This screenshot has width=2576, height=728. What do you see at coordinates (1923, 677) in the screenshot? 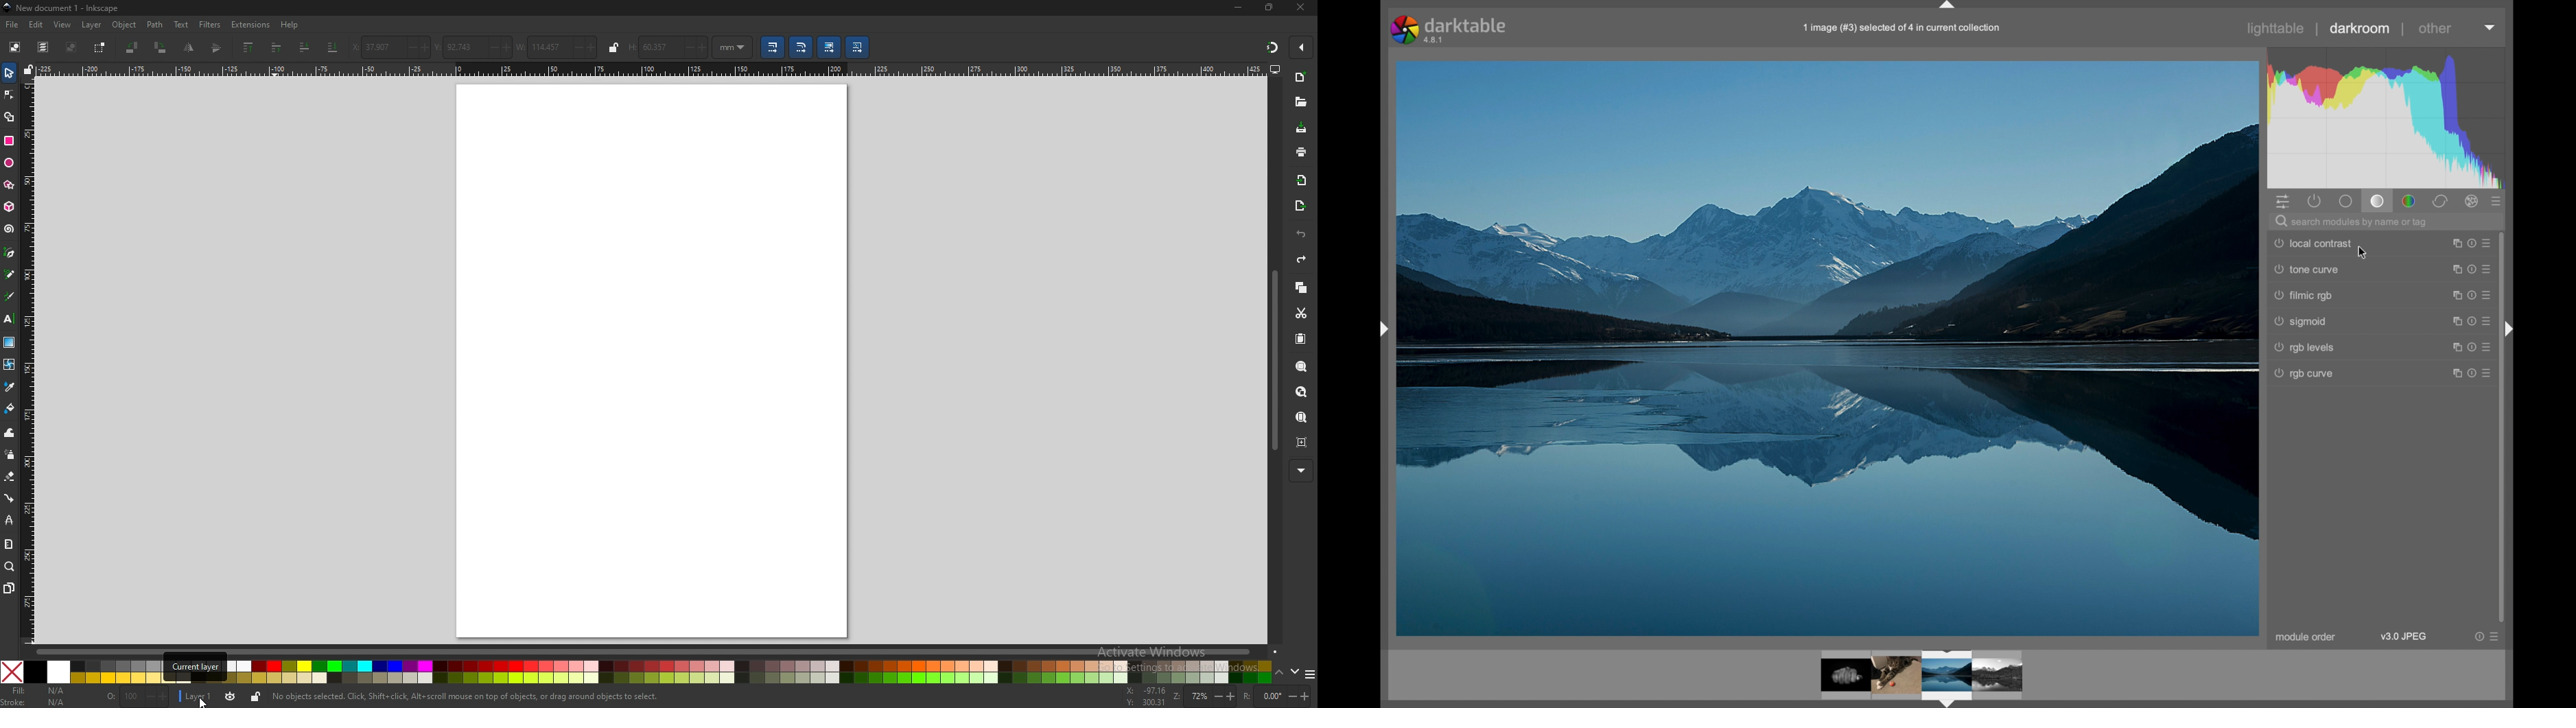
I see `photo preview` at bounding box center [1923, 677].